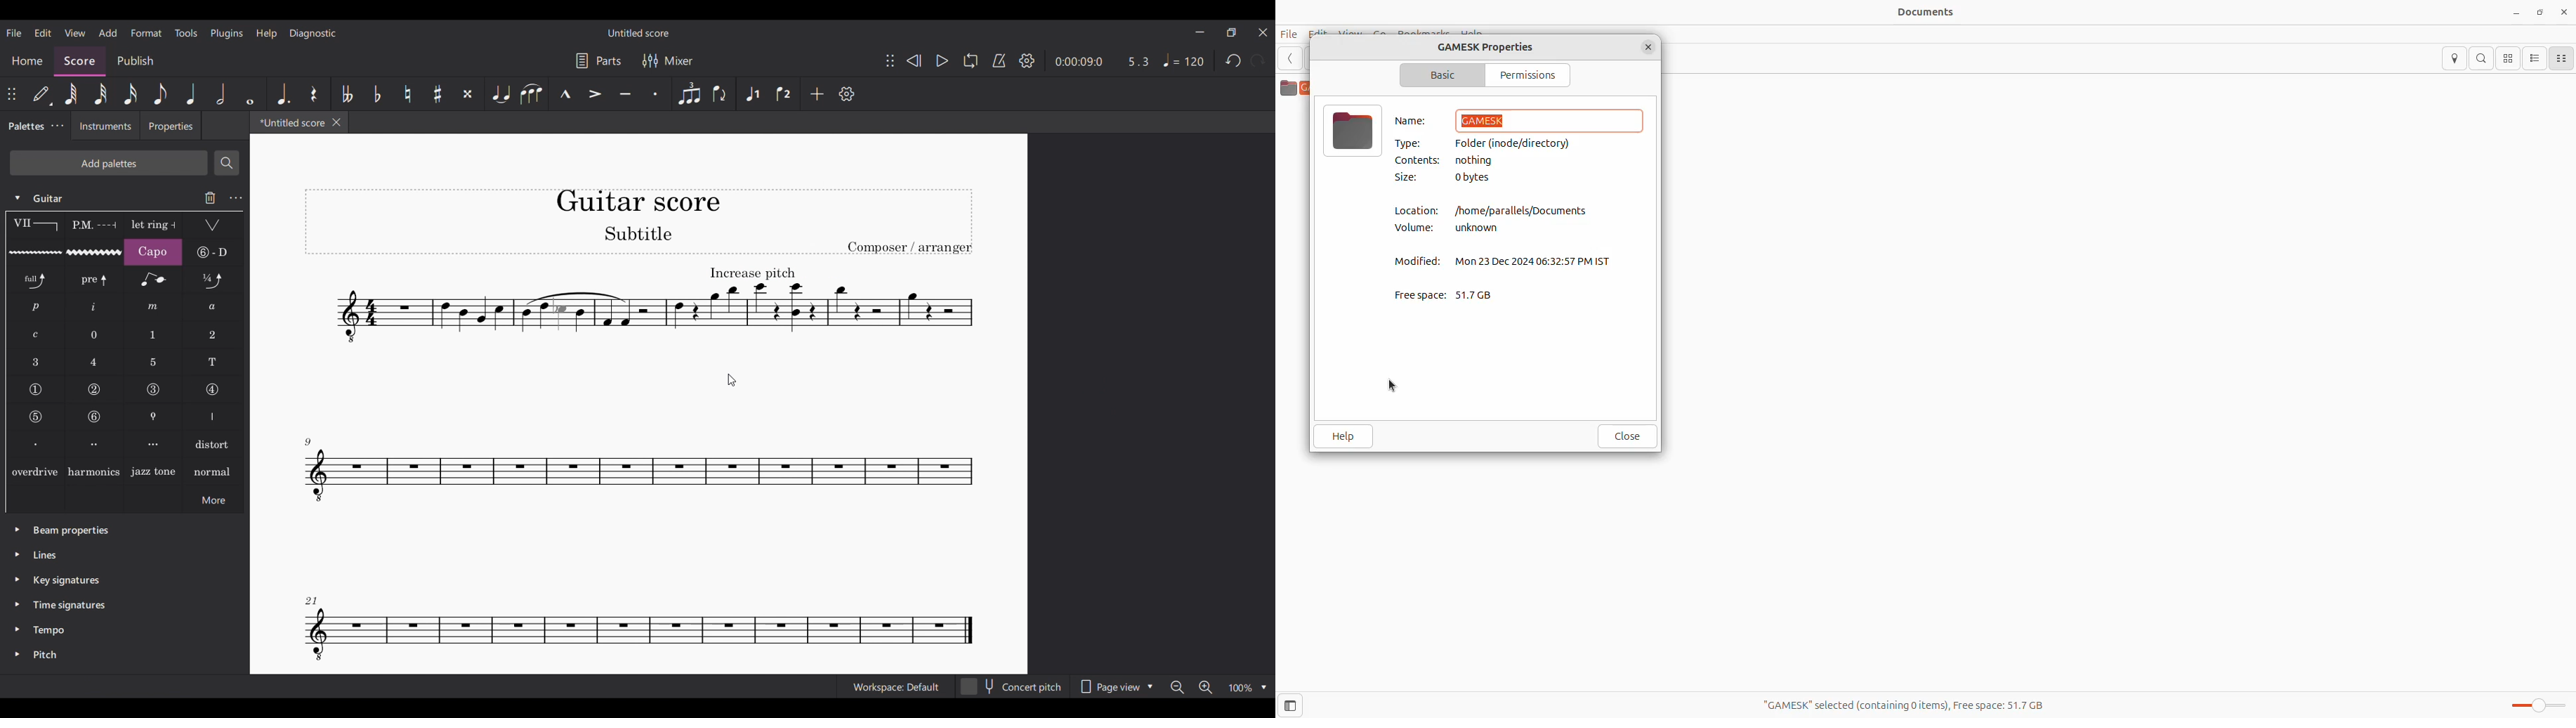 This screenshot has width=2576, height=728. What do you see at coordinates (688, 94) in the screenshot?
I see `Tuplet` at bounding box center [688, 94].